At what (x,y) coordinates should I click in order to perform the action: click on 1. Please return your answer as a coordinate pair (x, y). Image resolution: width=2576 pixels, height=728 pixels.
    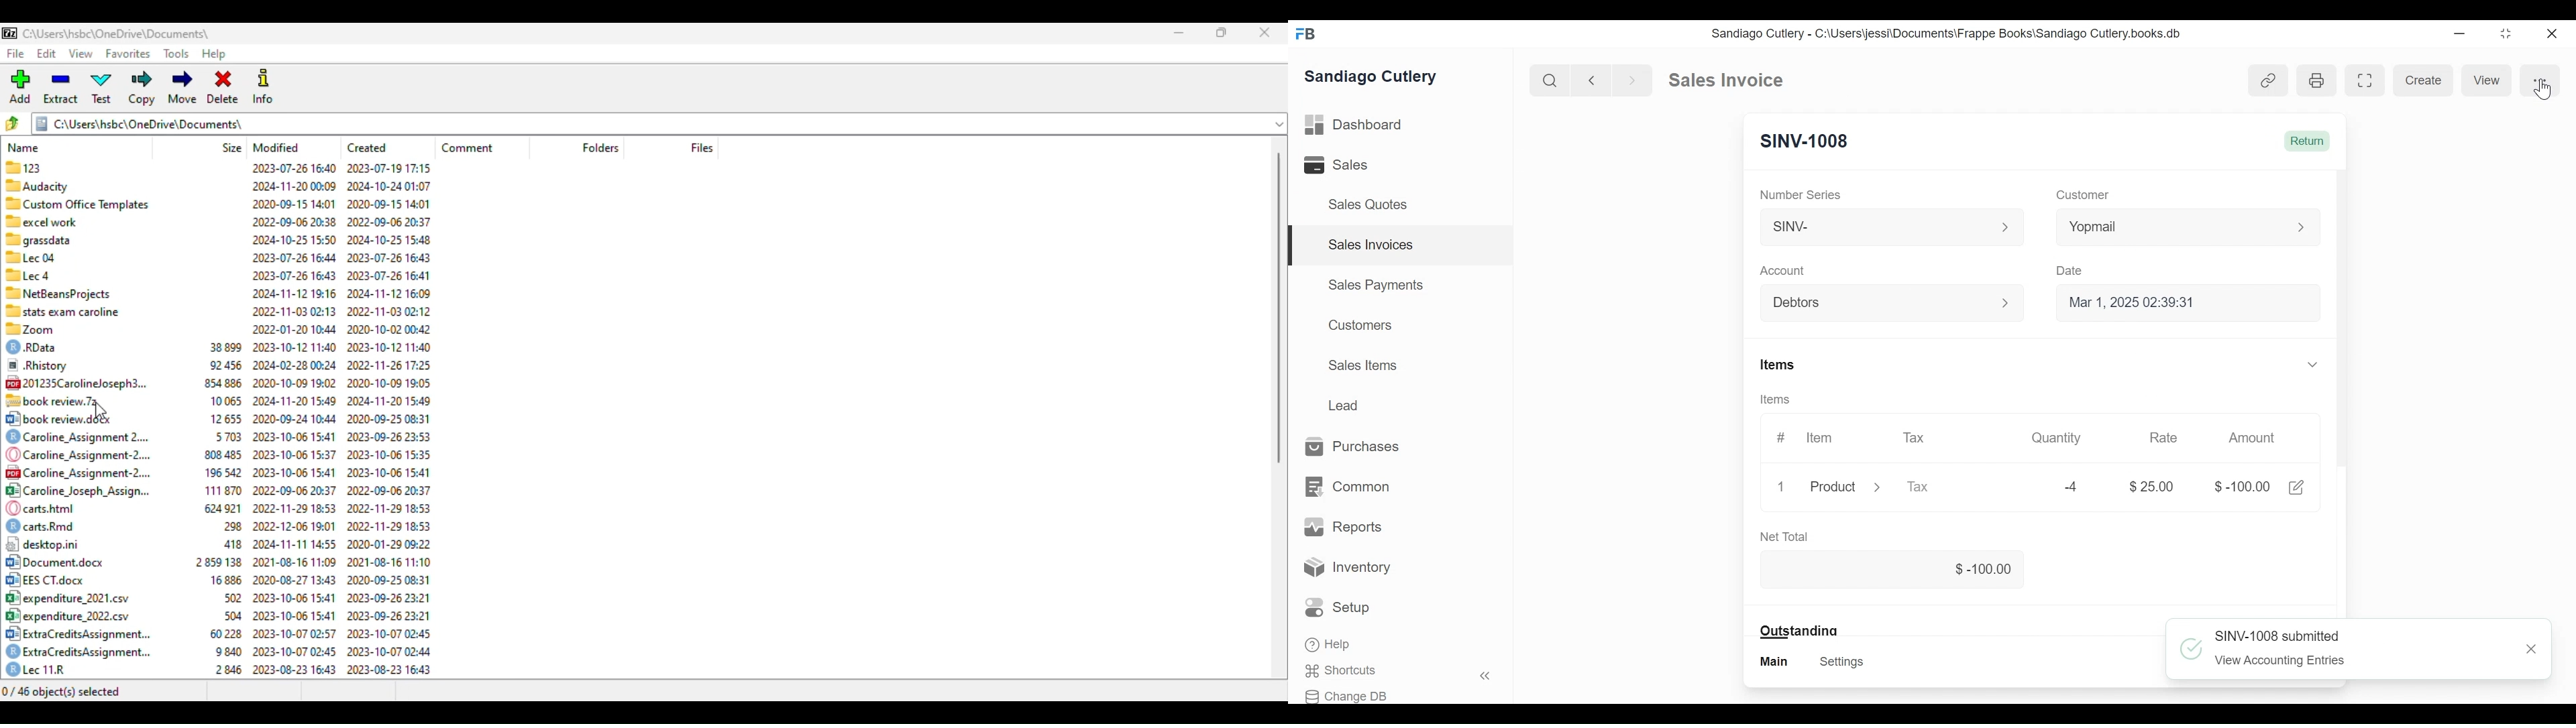
    Looking at the image, I should click on (1780, 487).